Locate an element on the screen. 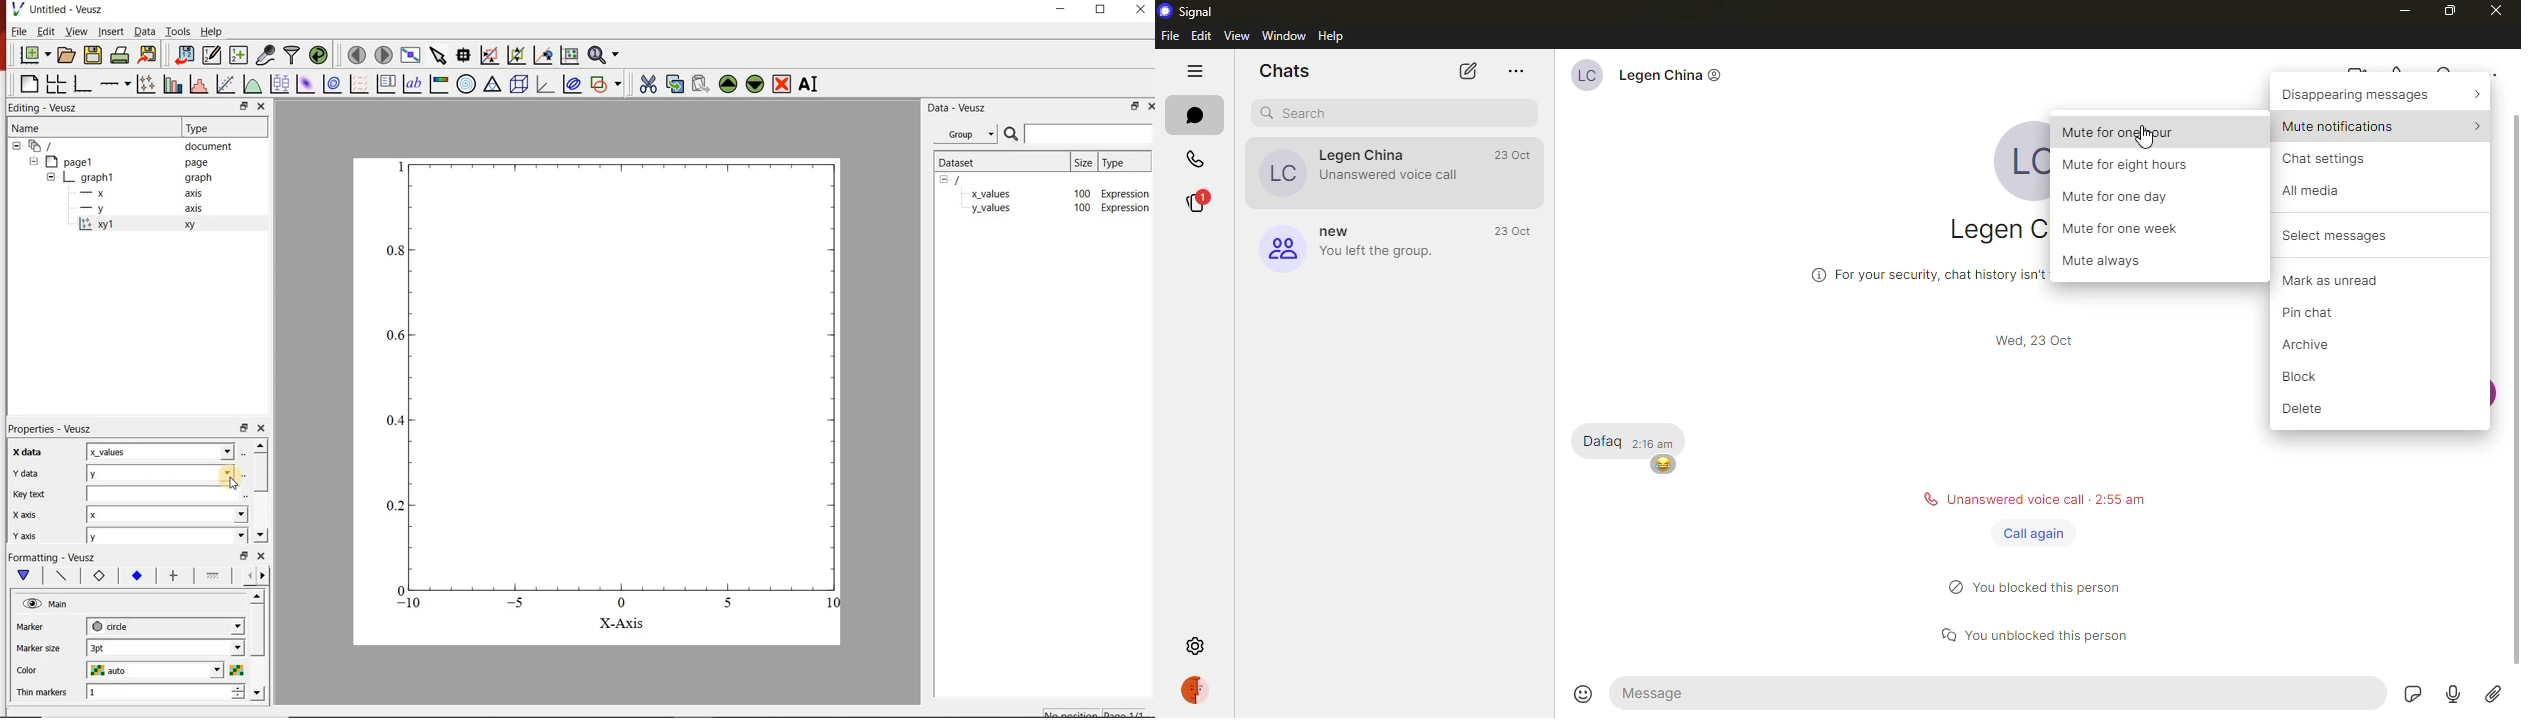  block is located at coordinates (2293, 377).